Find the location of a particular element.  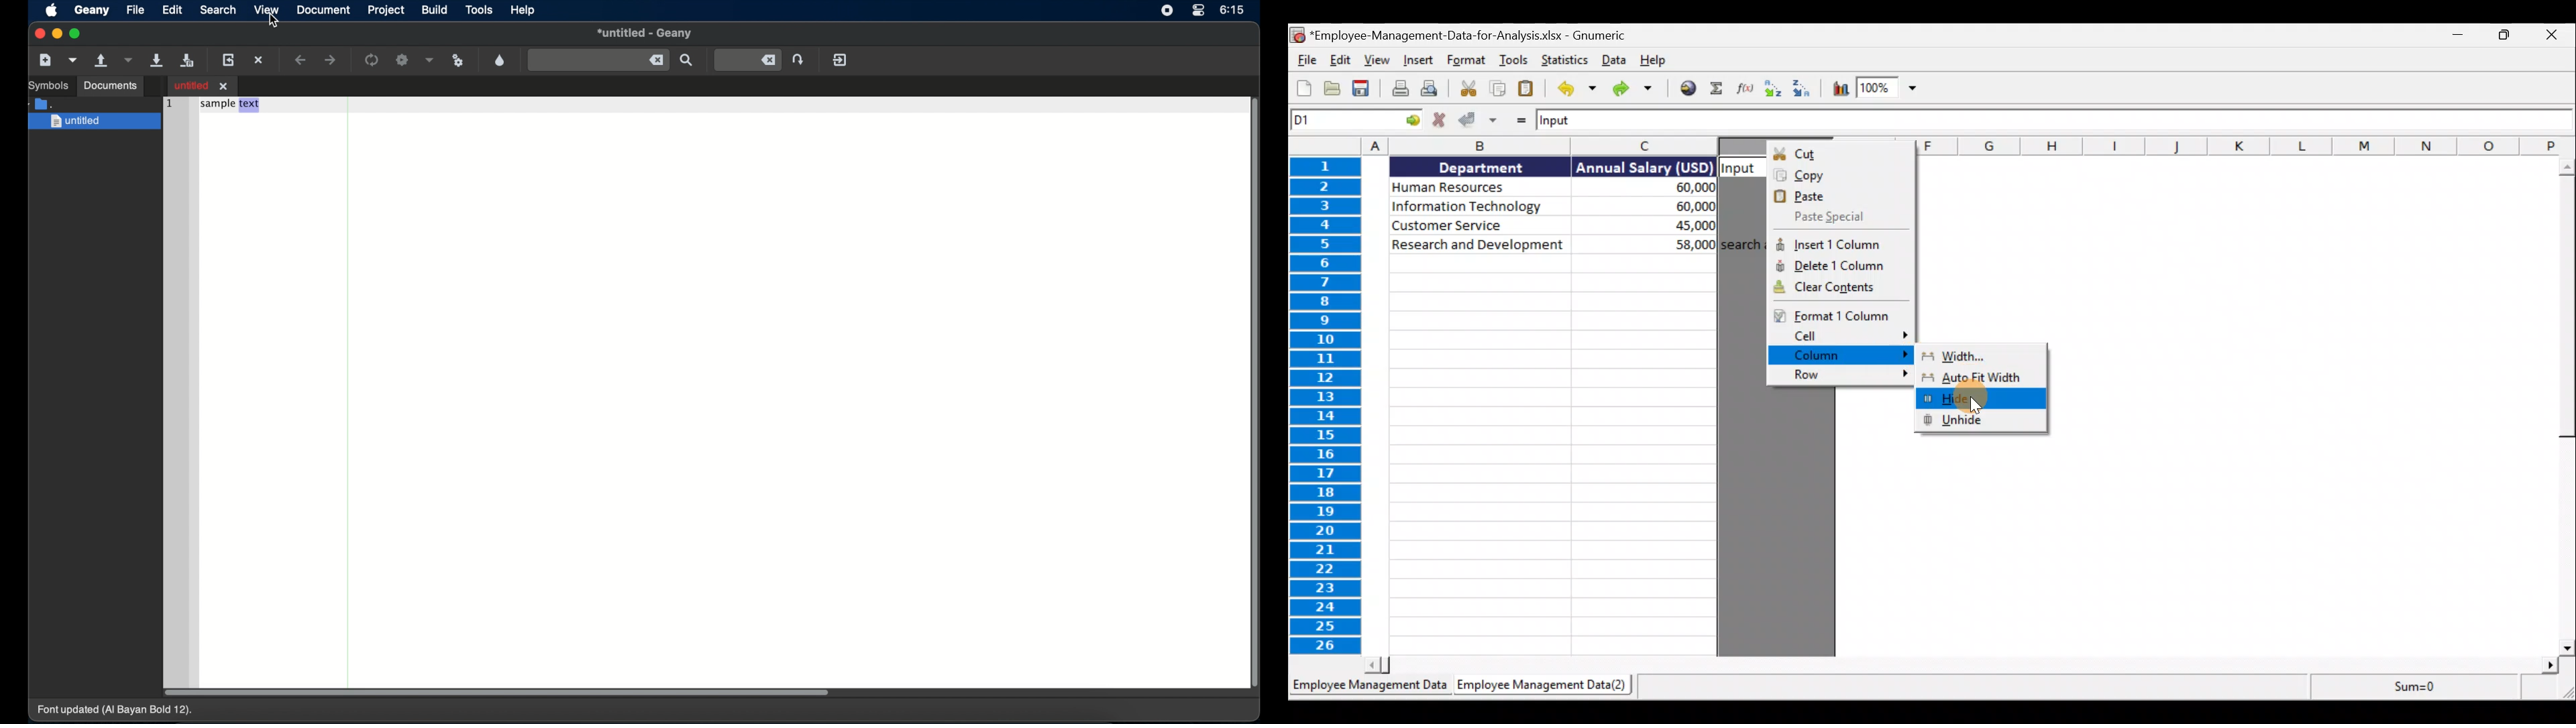

Format 1 column is located at coordinates (1838, 314).